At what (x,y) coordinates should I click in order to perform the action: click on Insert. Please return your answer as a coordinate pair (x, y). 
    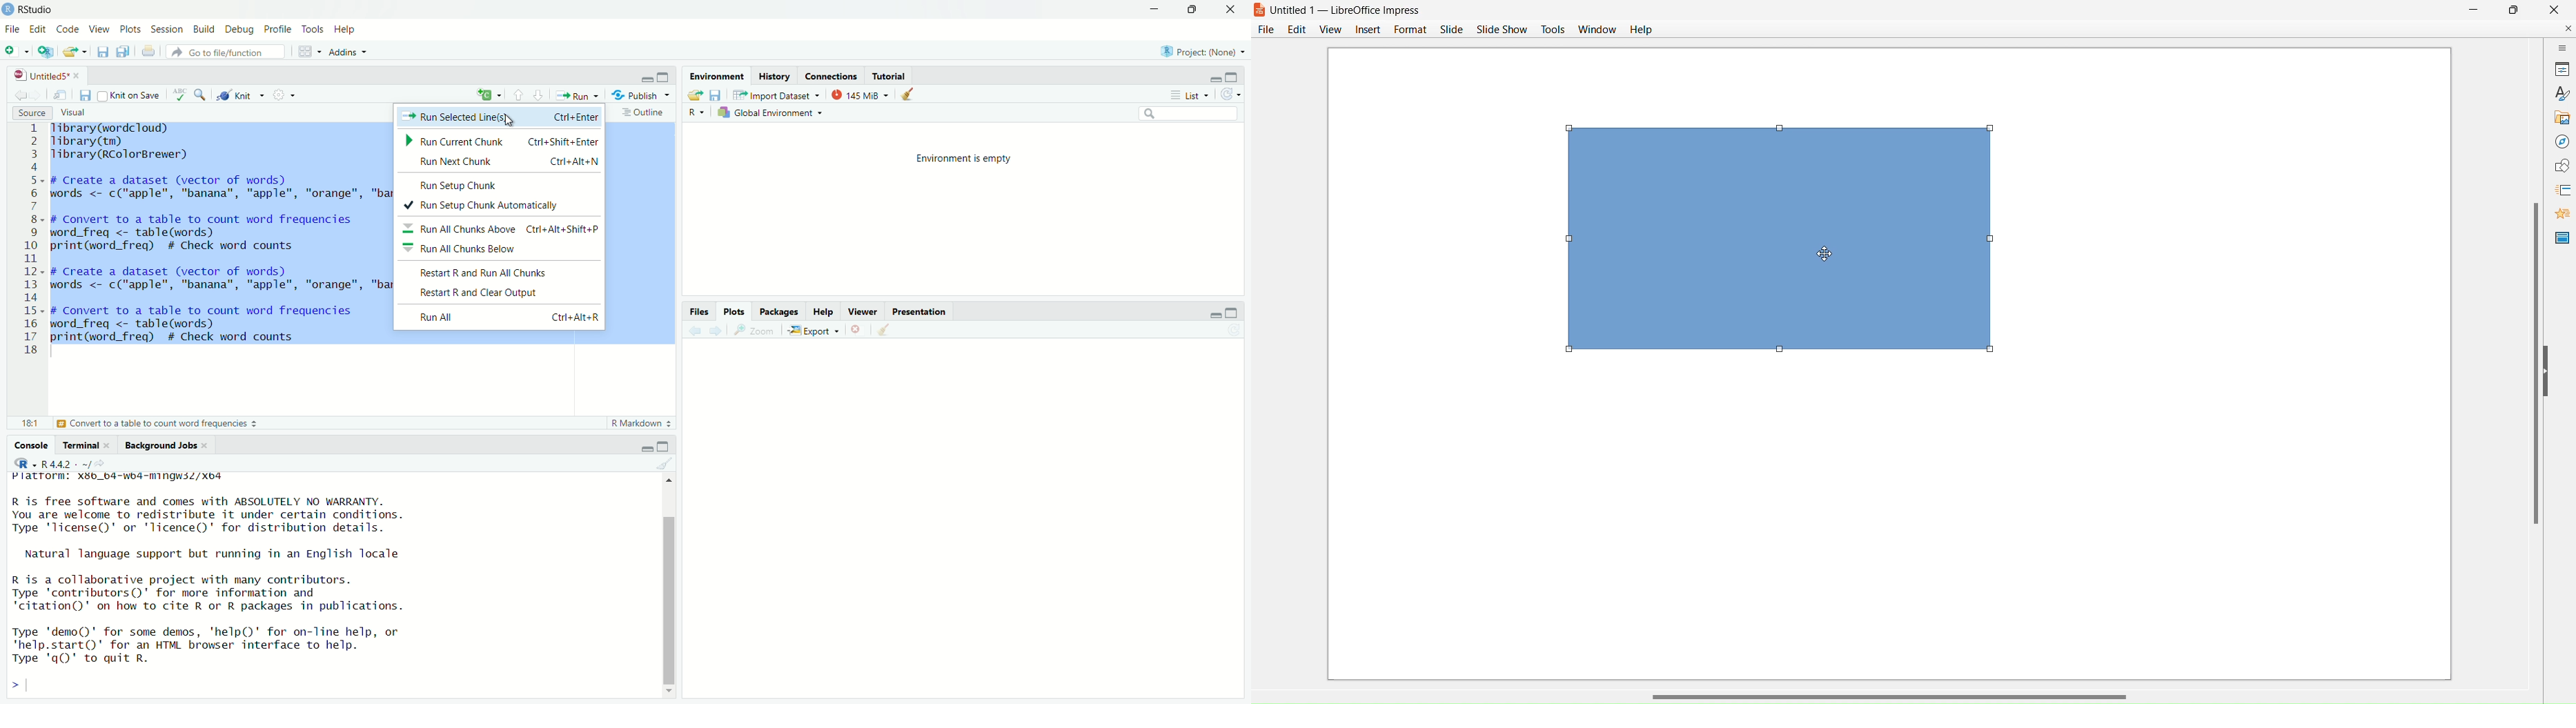
    Looking at the image, I should click on (1366, 29).